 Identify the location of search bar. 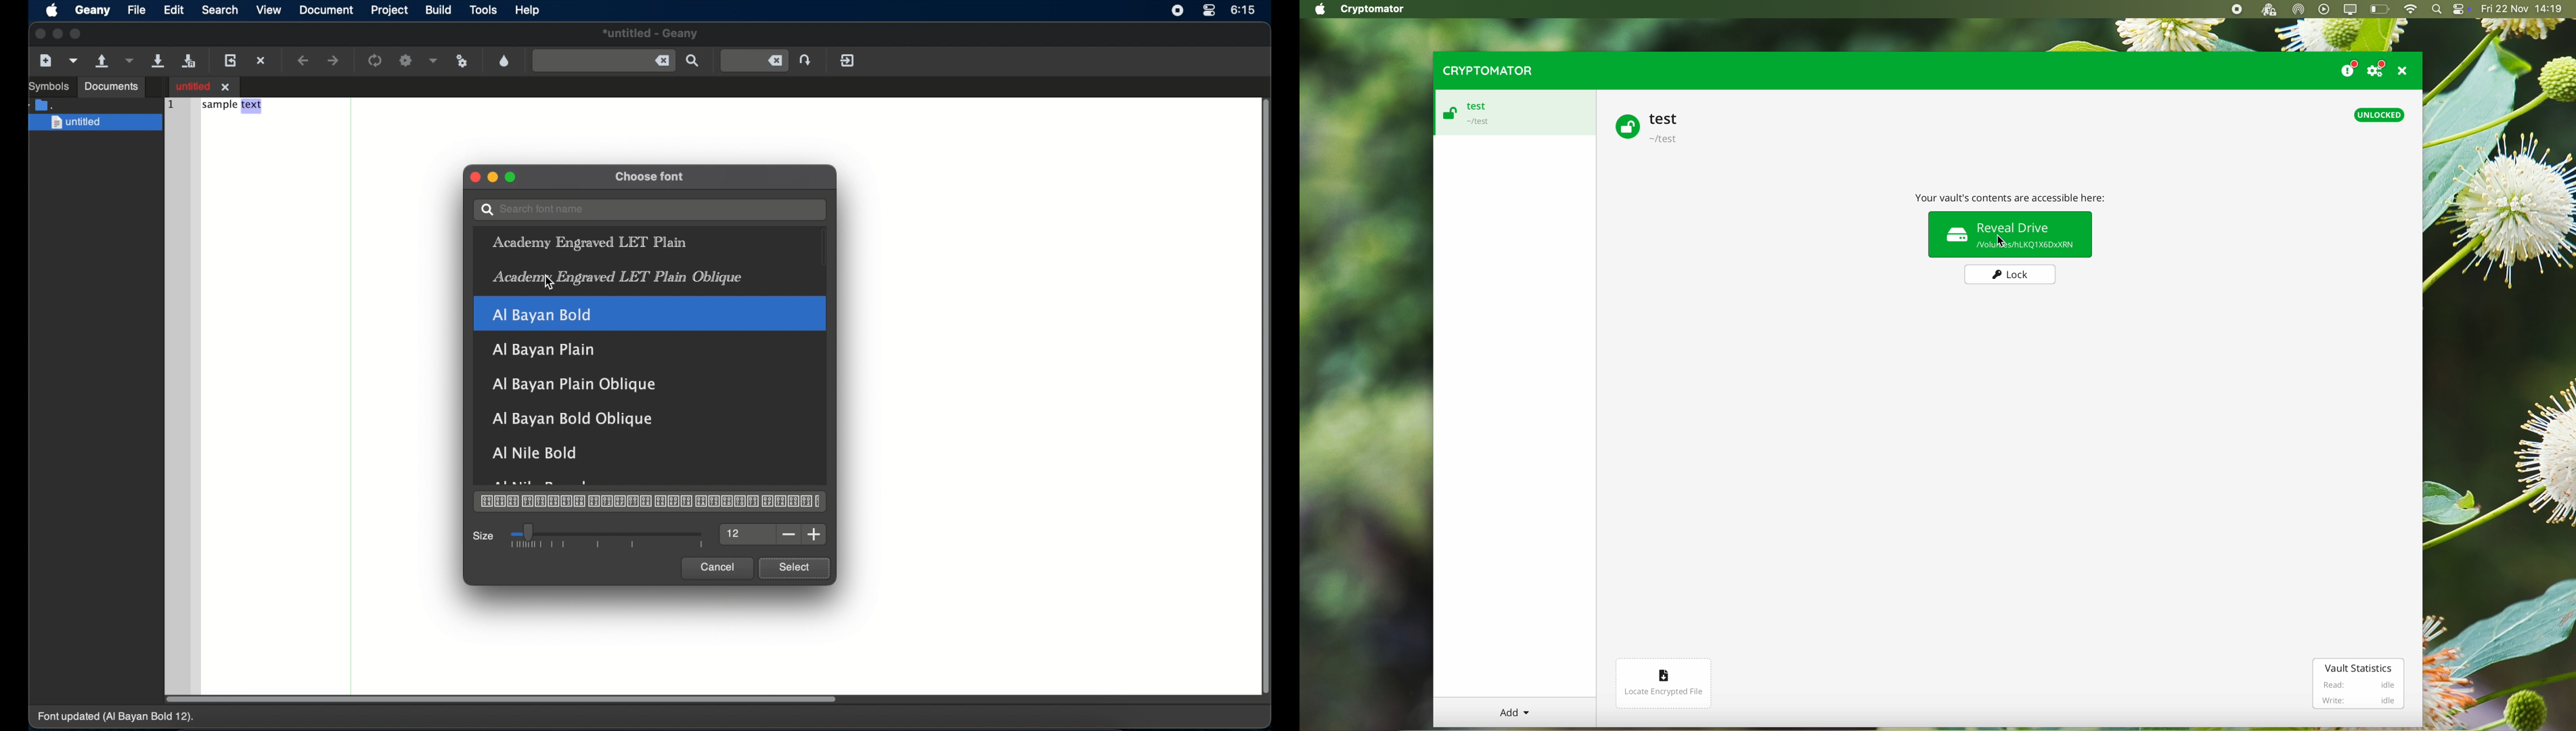
(649, 210).